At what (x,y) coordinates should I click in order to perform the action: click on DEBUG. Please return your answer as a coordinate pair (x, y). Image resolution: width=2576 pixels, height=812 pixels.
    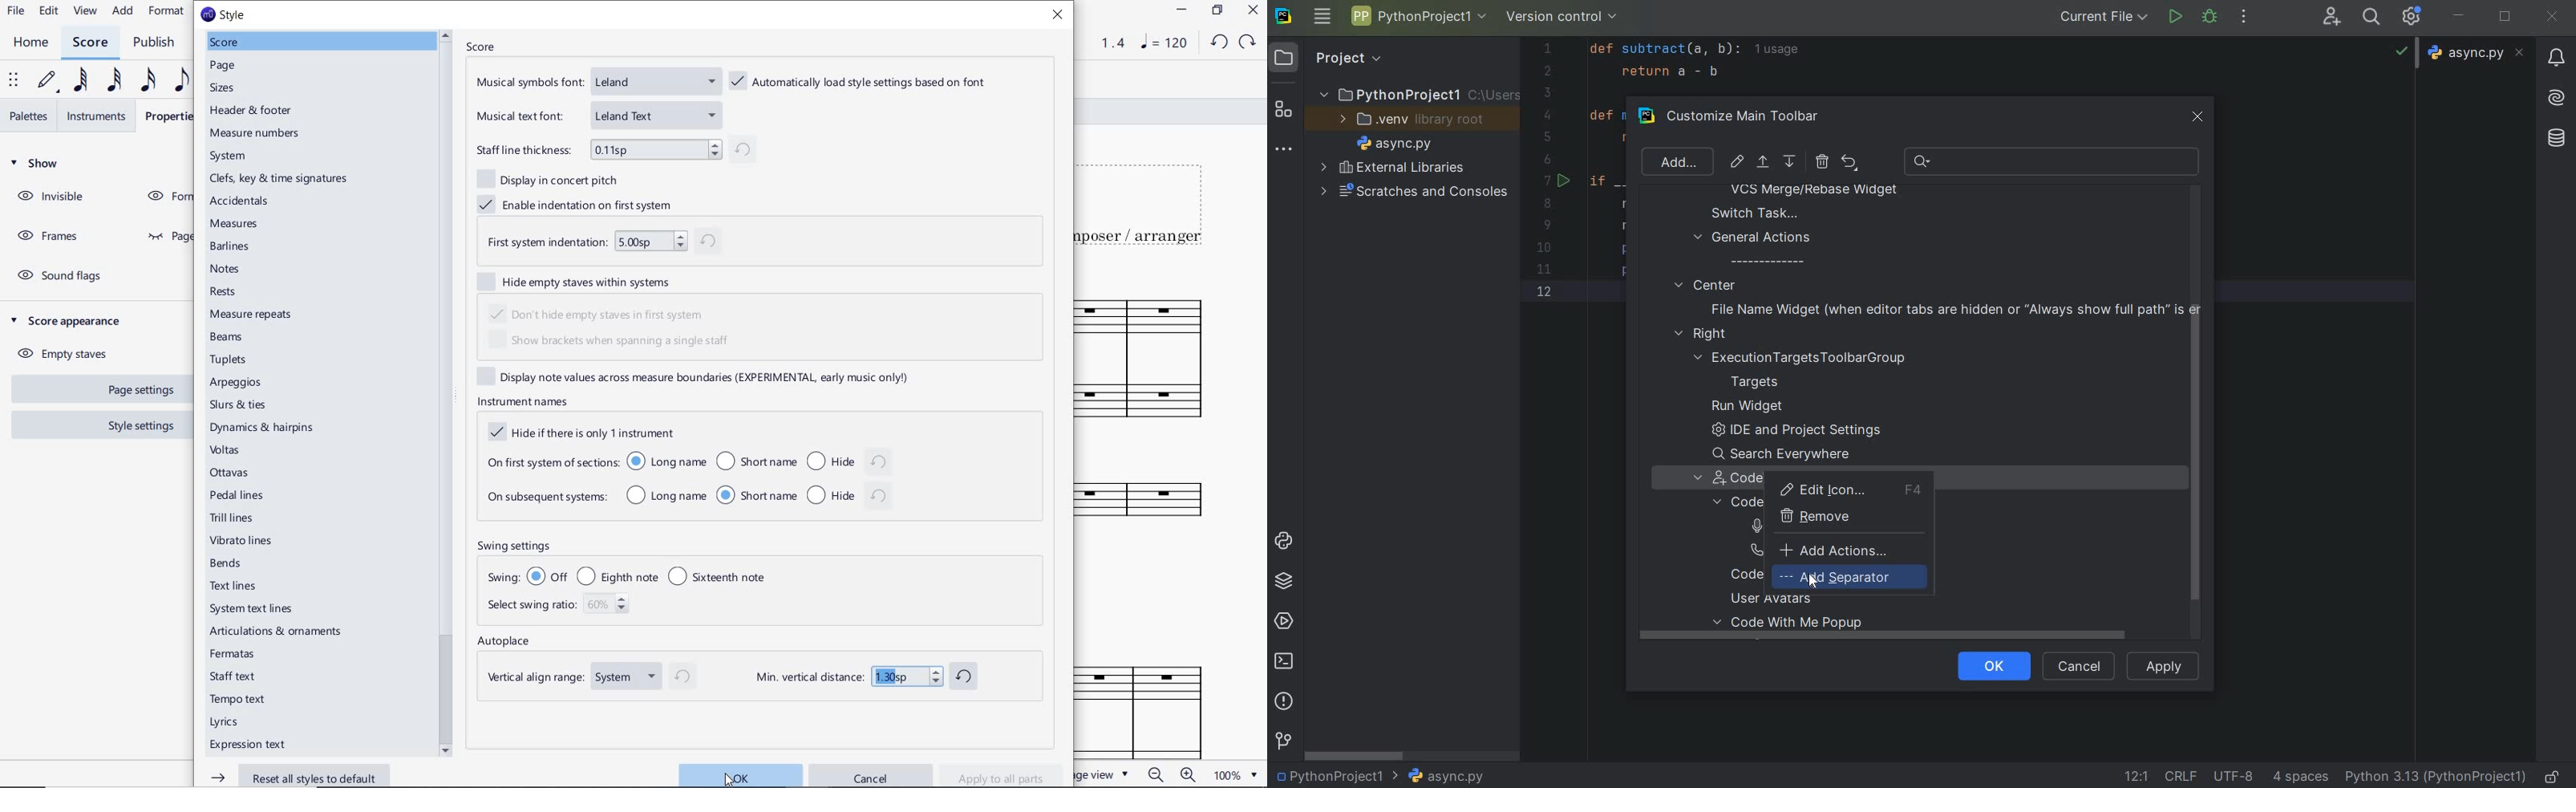
    Looking at the image, I should click on (2213, 19).